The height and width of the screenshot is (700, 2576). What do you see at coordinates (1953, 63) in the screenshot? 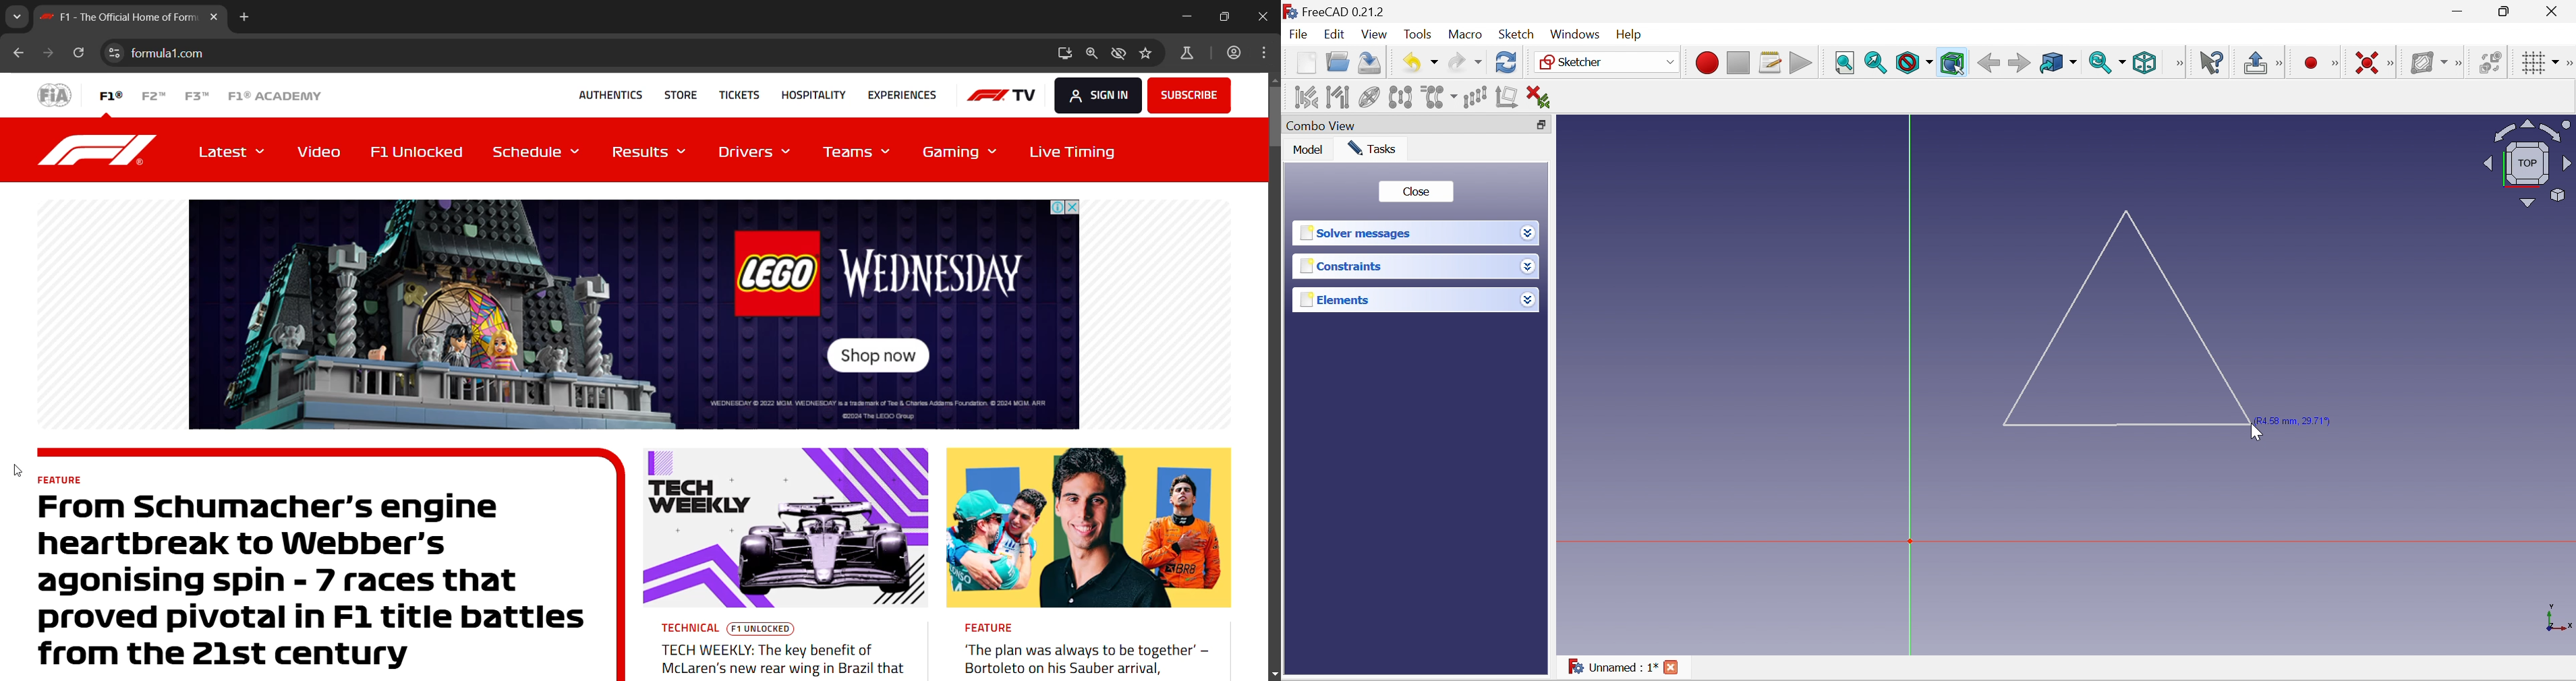
I see `Bounding box` at bounding box center [1953, 63].